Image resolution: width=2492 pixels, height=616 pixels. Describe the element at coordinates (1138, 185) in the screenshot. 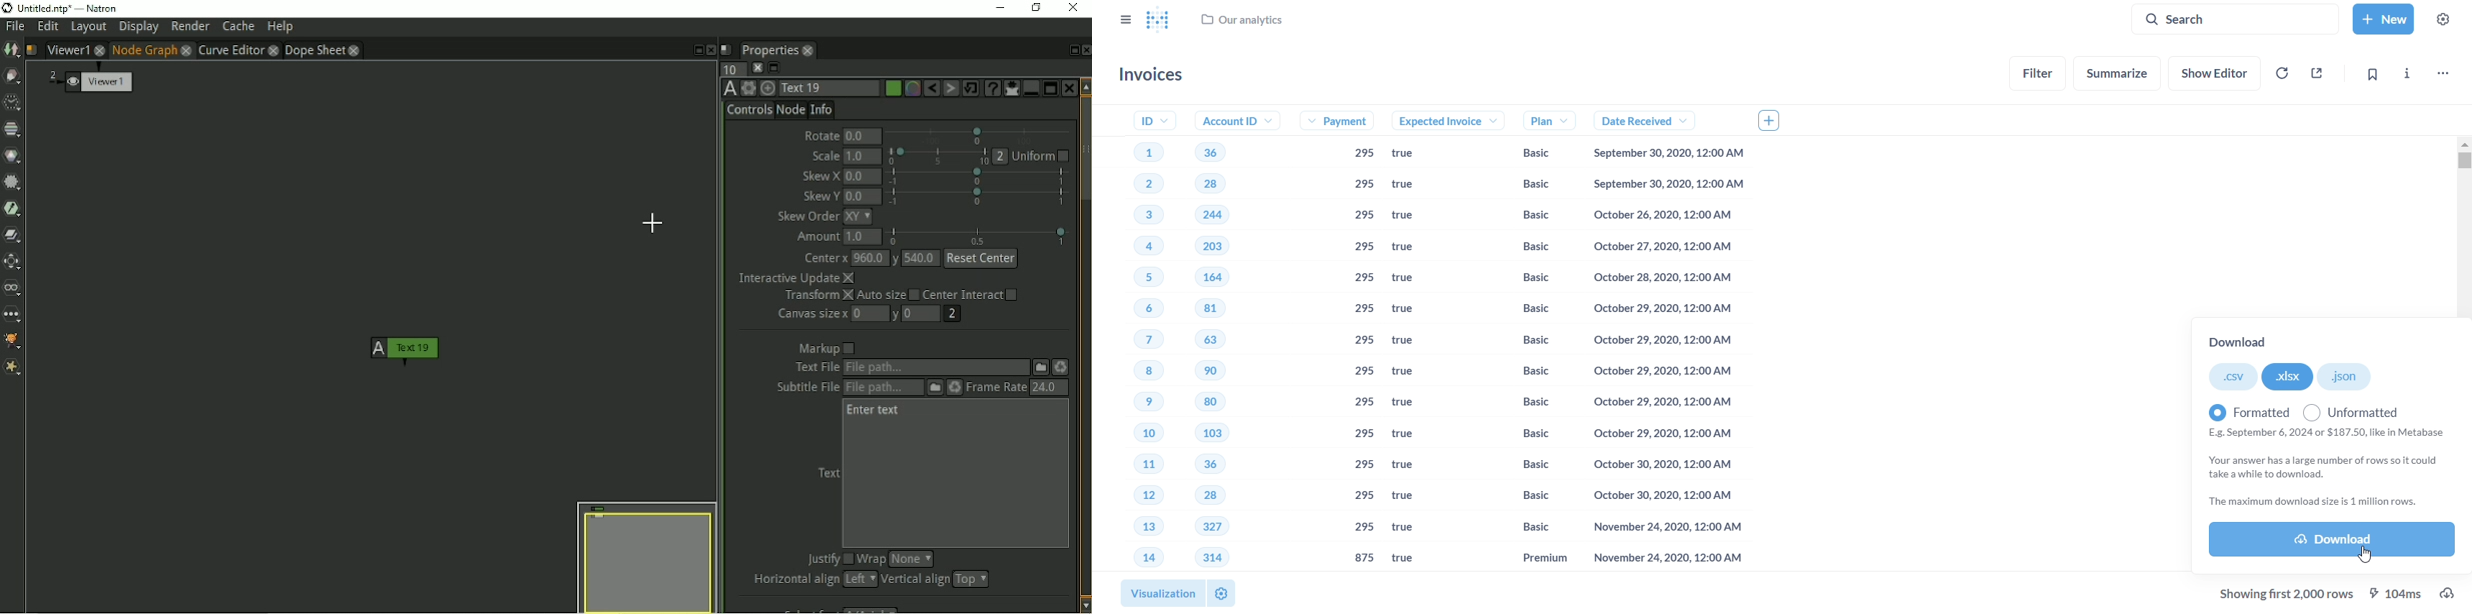

I see `2` at that location.